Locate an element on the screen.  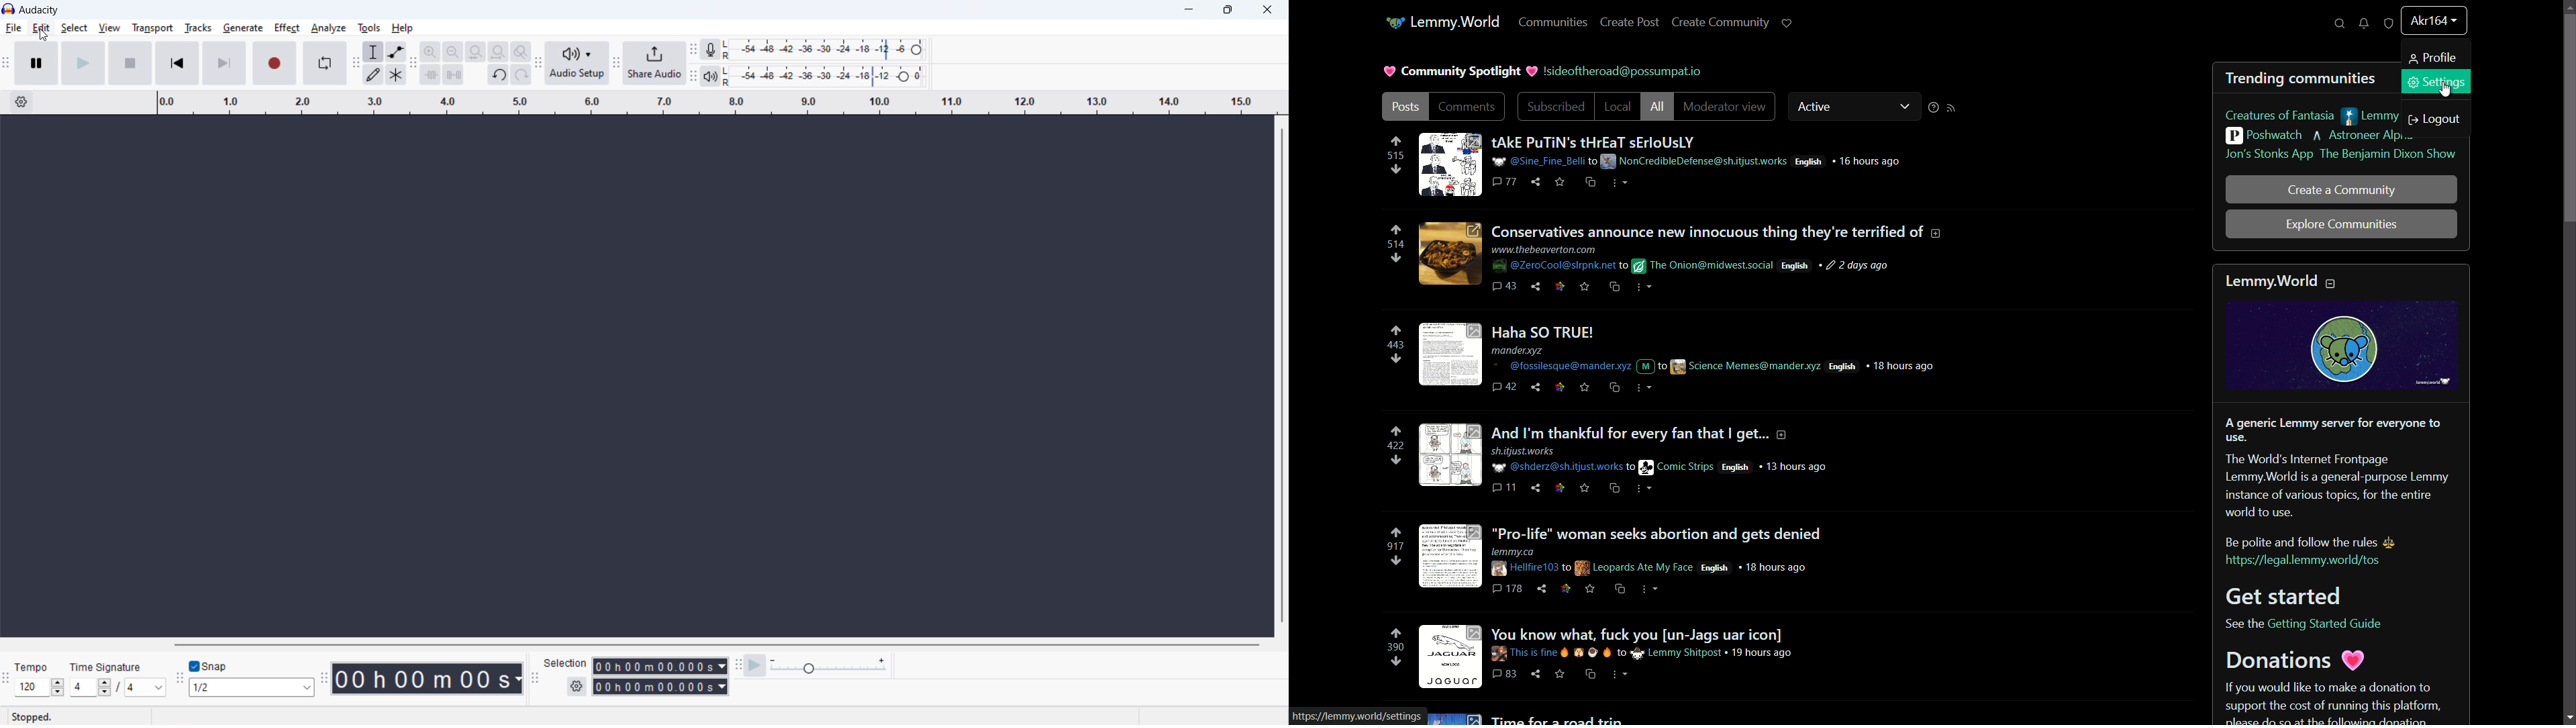
maximize is located at coordinates (1226, 10).